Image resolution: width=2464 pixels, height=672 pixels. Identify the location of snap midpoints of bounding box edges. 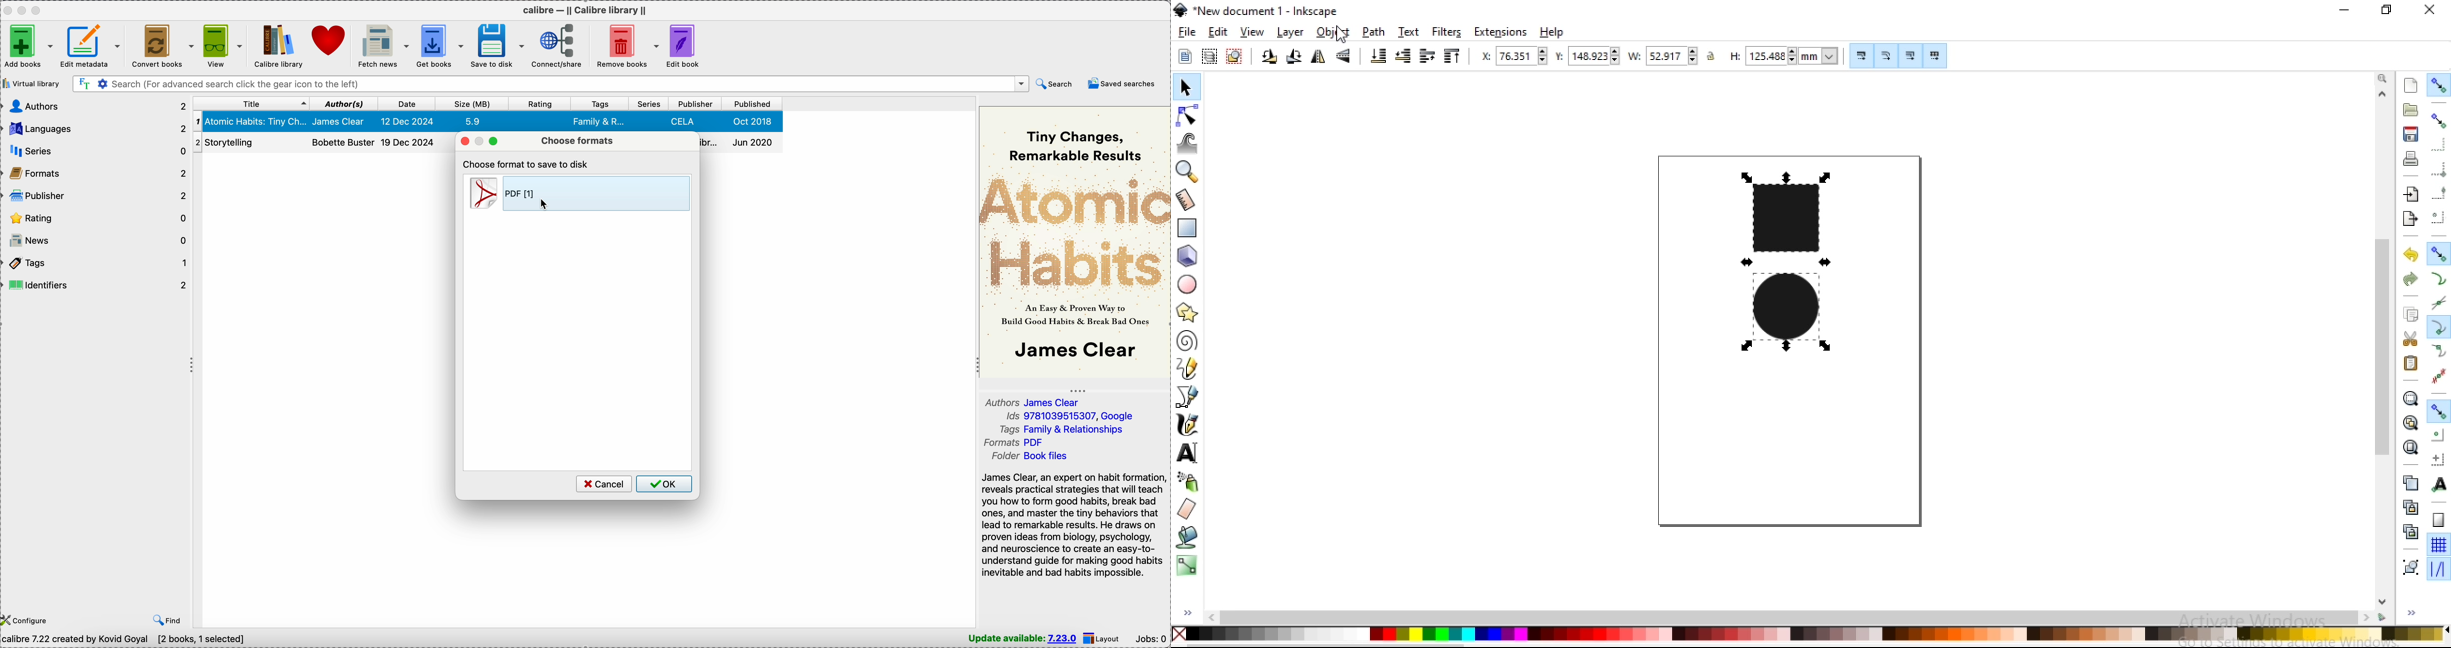
(2439, 194).